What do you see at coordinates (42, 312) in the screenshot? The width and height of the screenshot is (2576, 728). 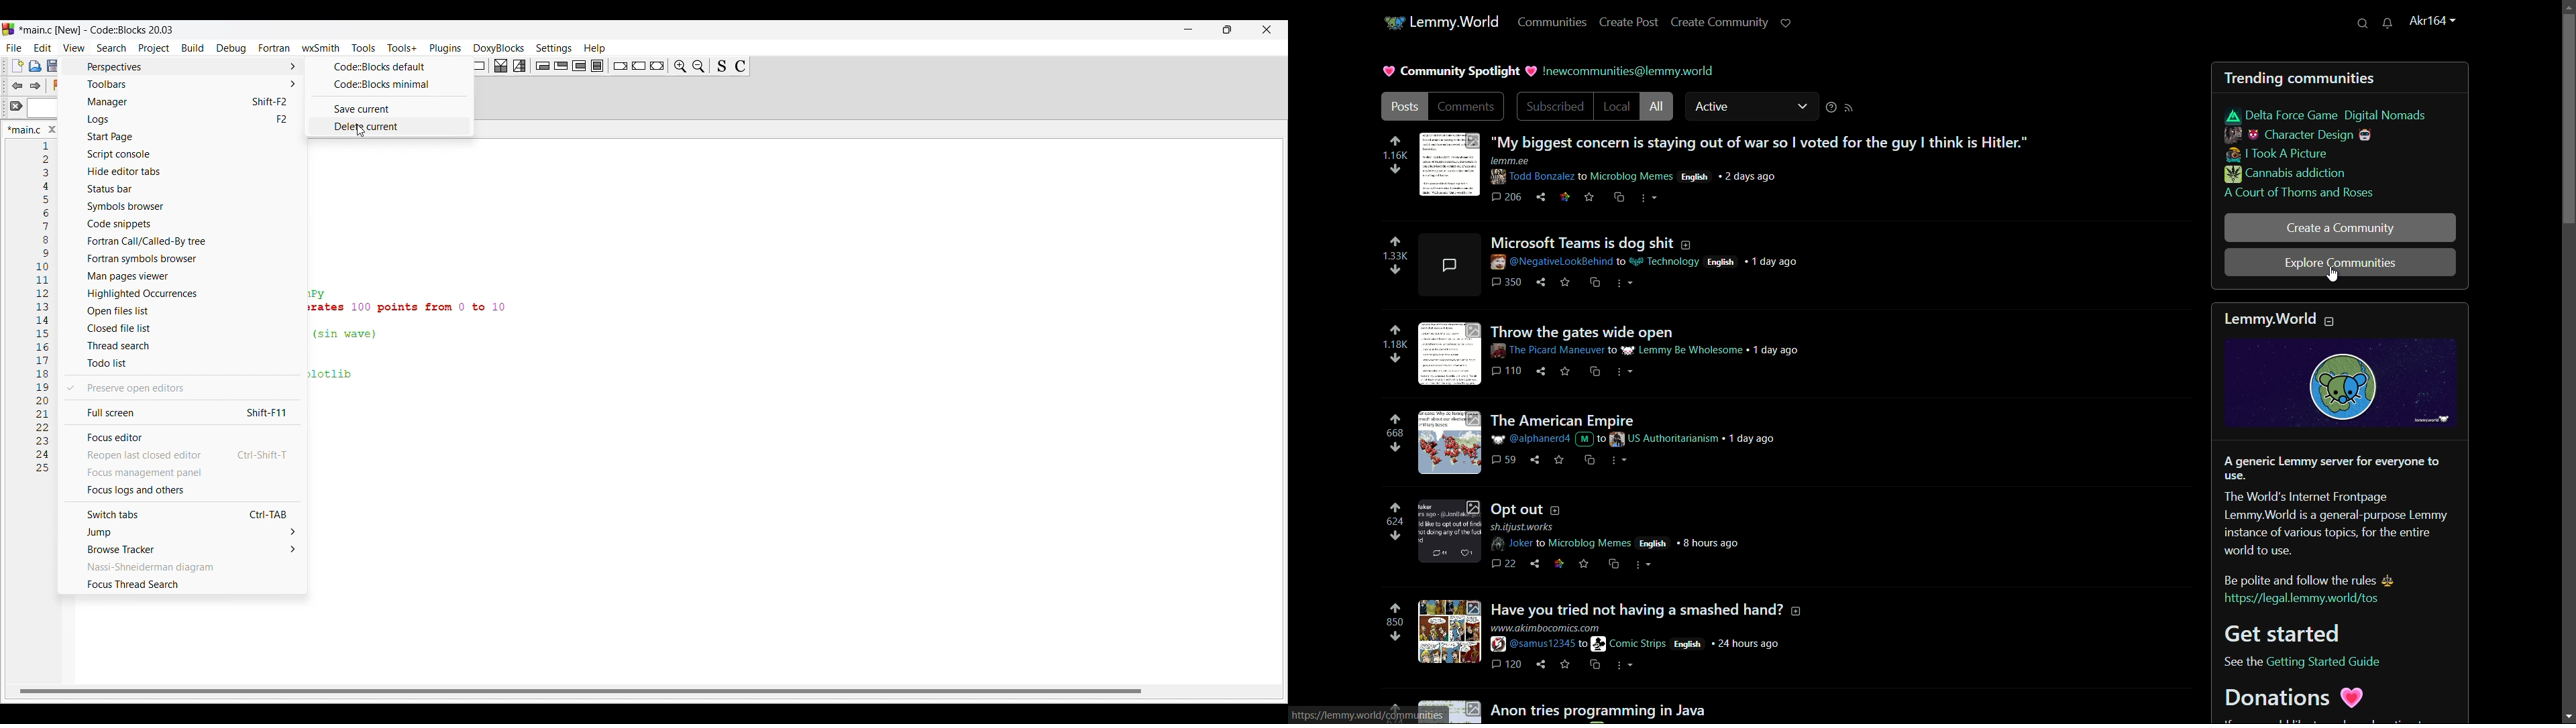 I see `12345678|10111213141516171819202122232425` at bounding box center [42, 312].